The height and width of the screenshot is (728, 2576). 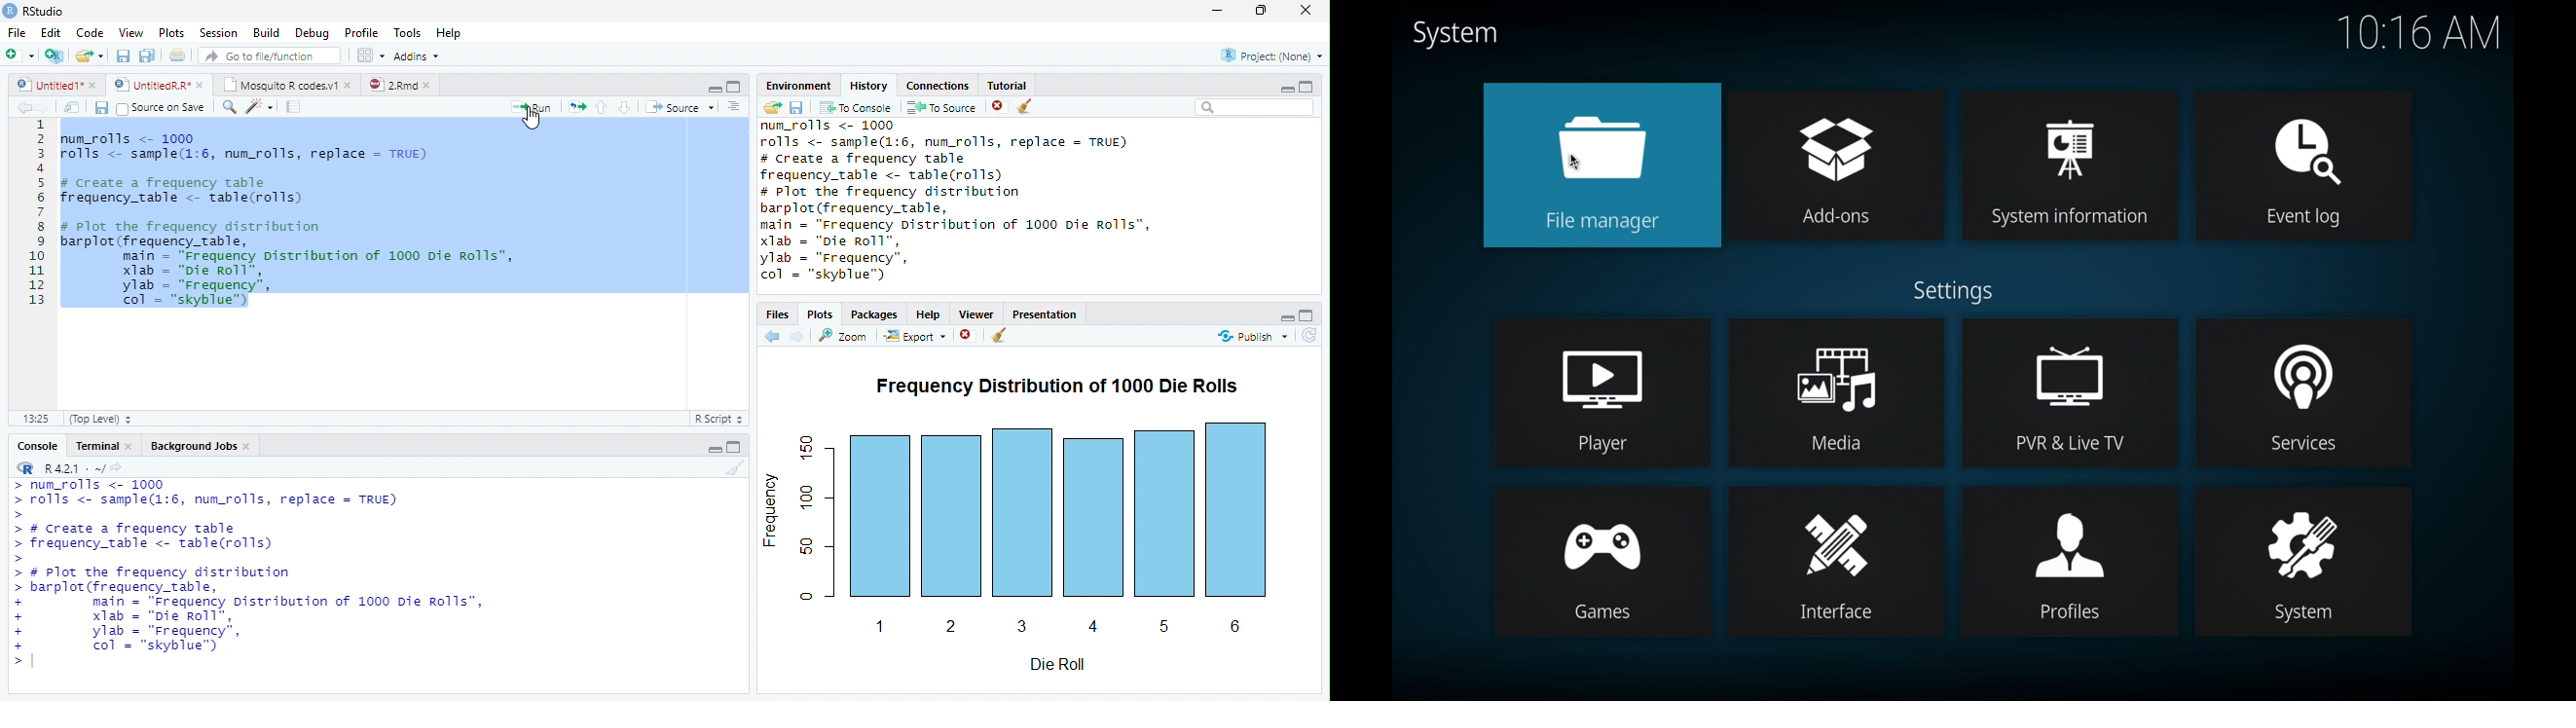 What do you see at coordinates (1287, 318) in the screenshot?
I see `Hide` at bounding box center [1287, 318].